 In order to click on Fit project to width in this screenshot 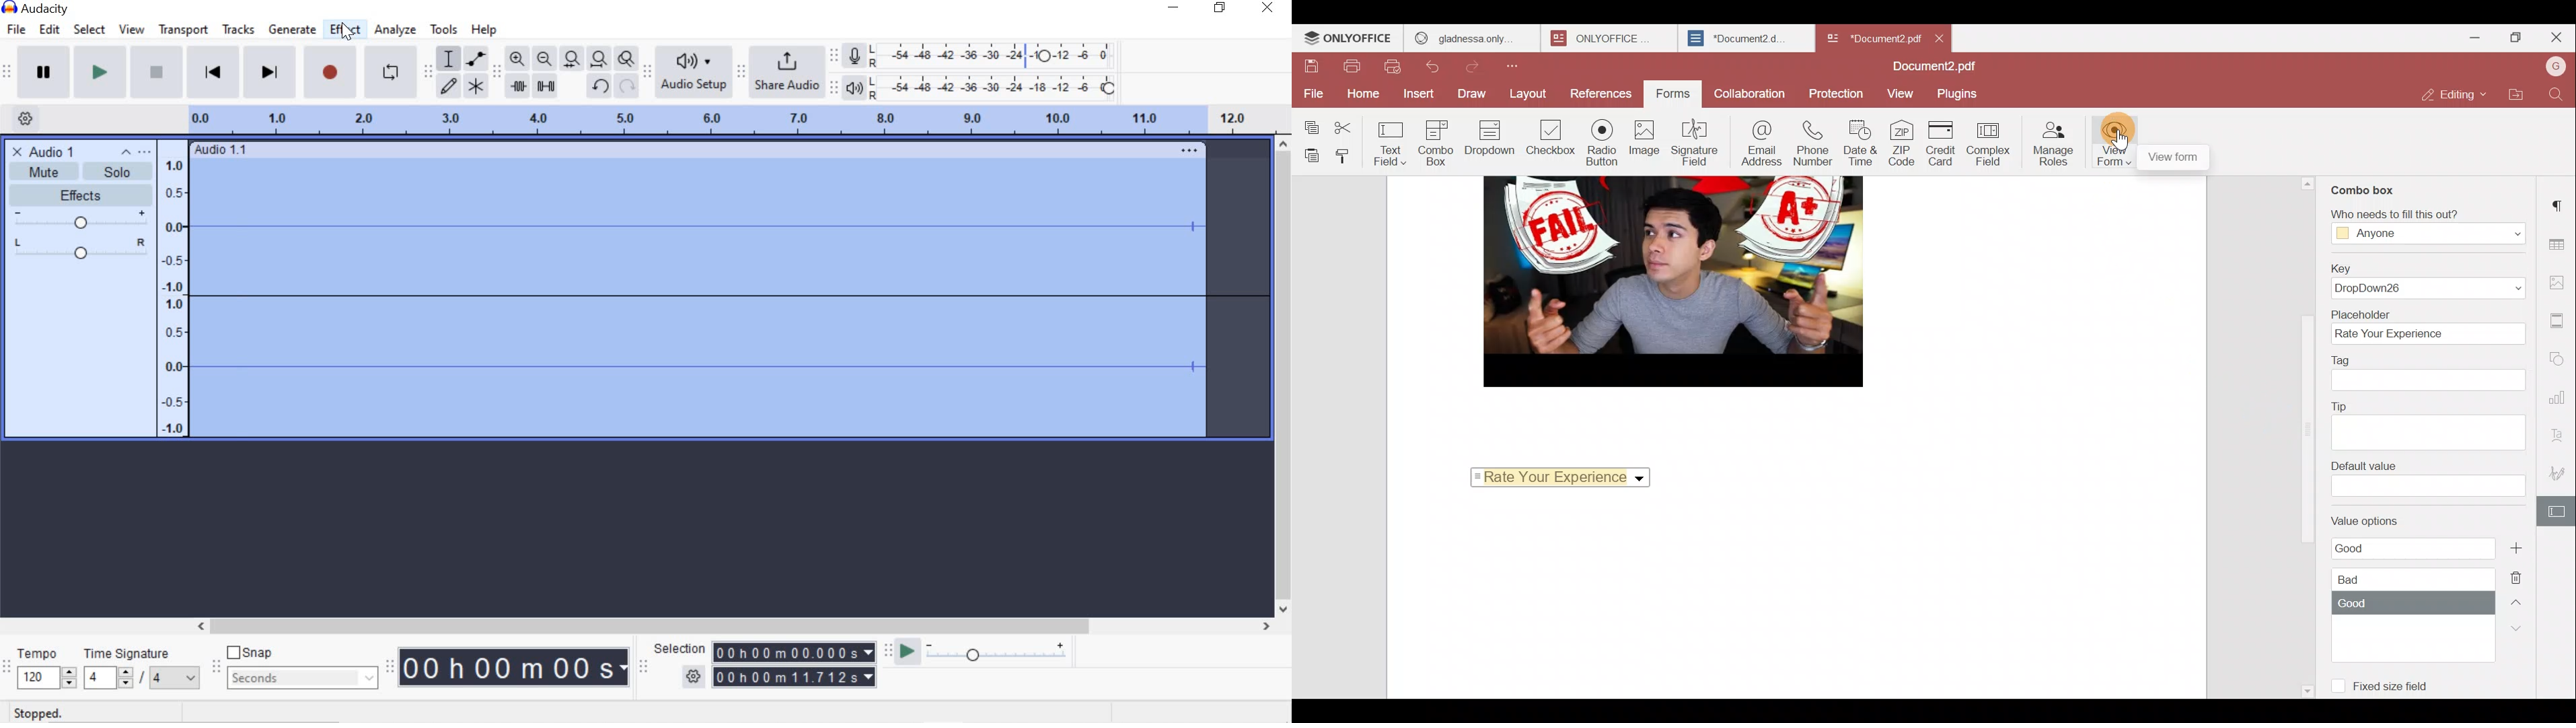, I will do `click(600, 60)`.